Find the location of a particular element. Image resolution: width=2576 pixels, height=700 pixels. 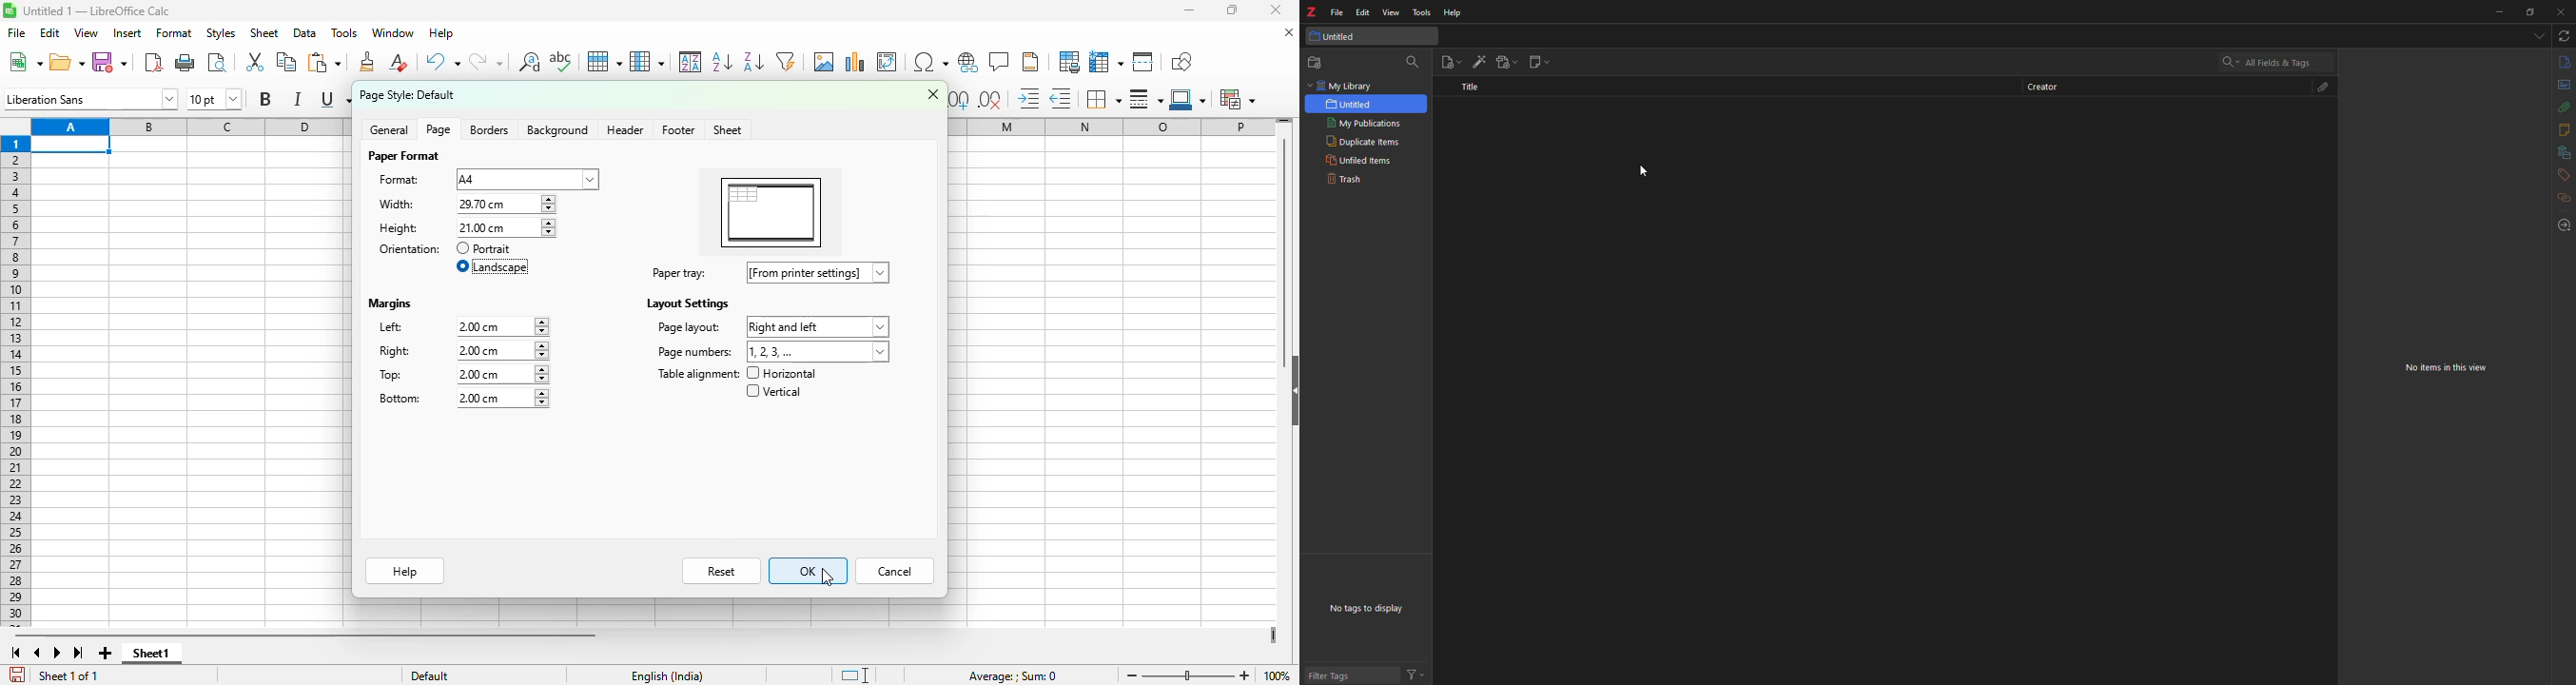

right and left is located at coordinates (817, 327).